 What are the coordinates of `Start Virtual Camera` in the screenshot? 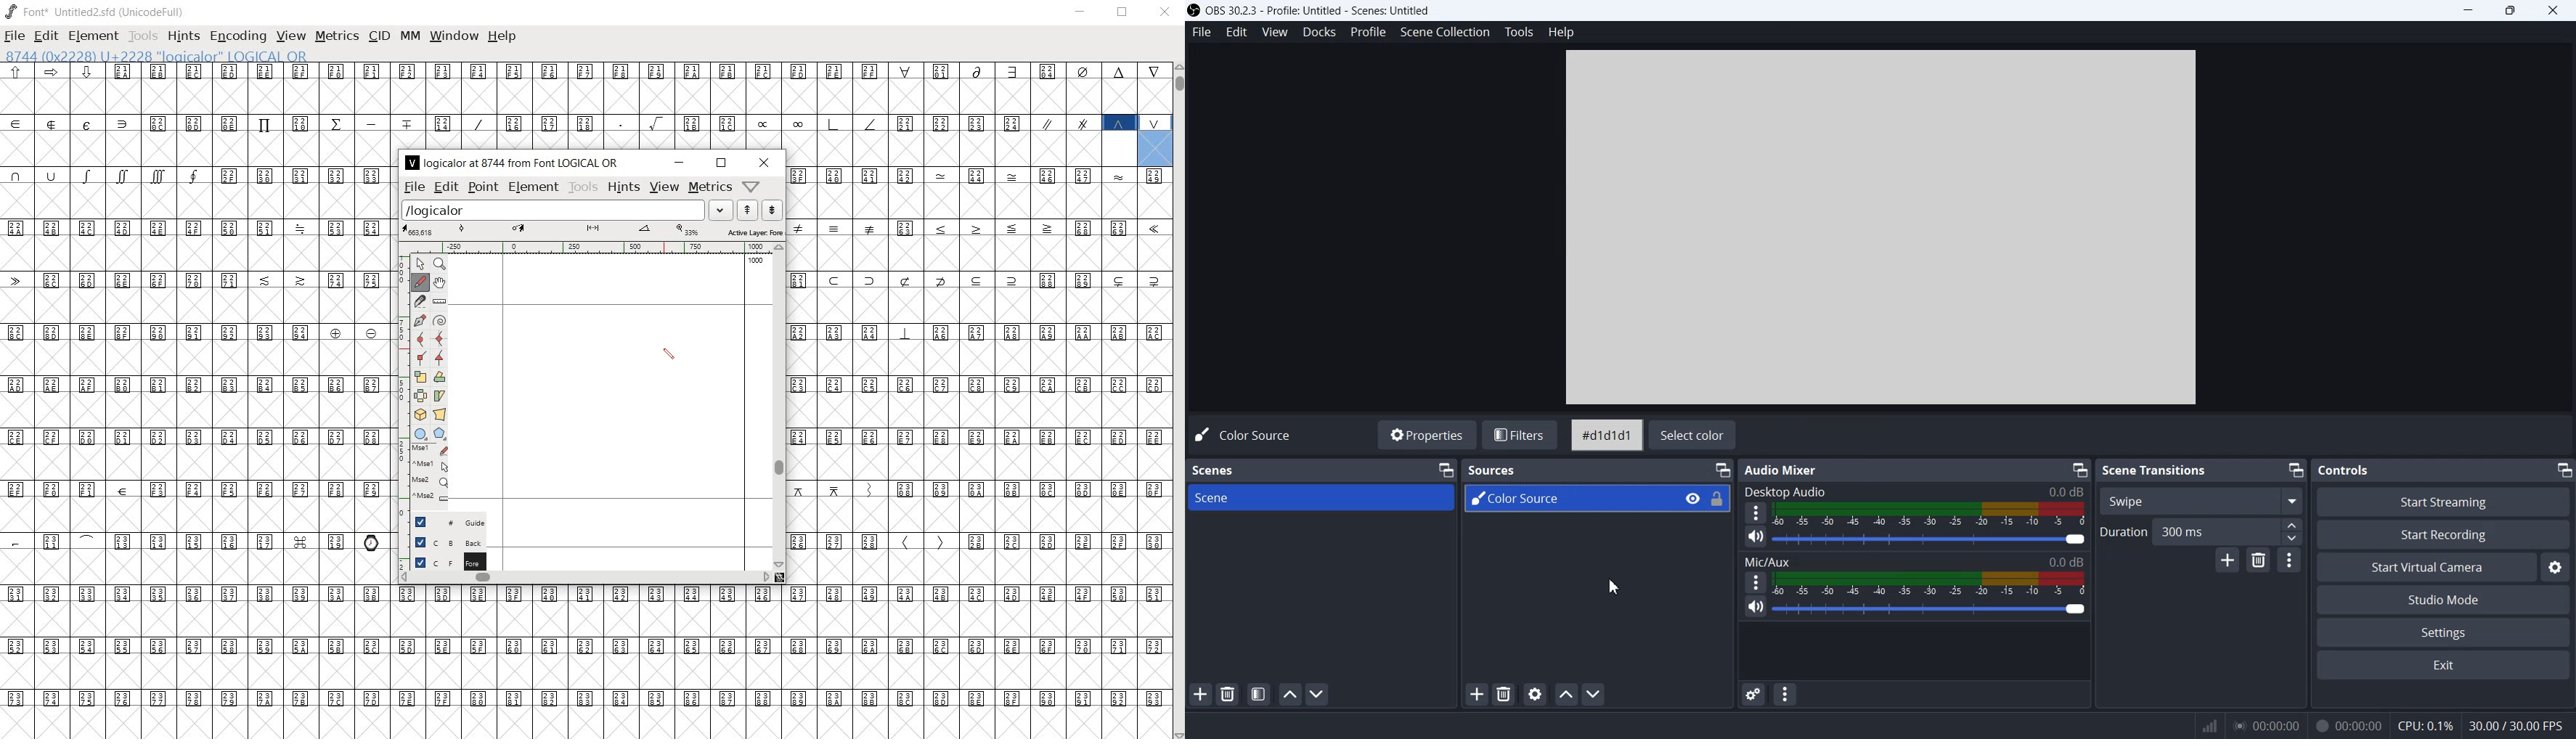 It's located at (2426, 567).